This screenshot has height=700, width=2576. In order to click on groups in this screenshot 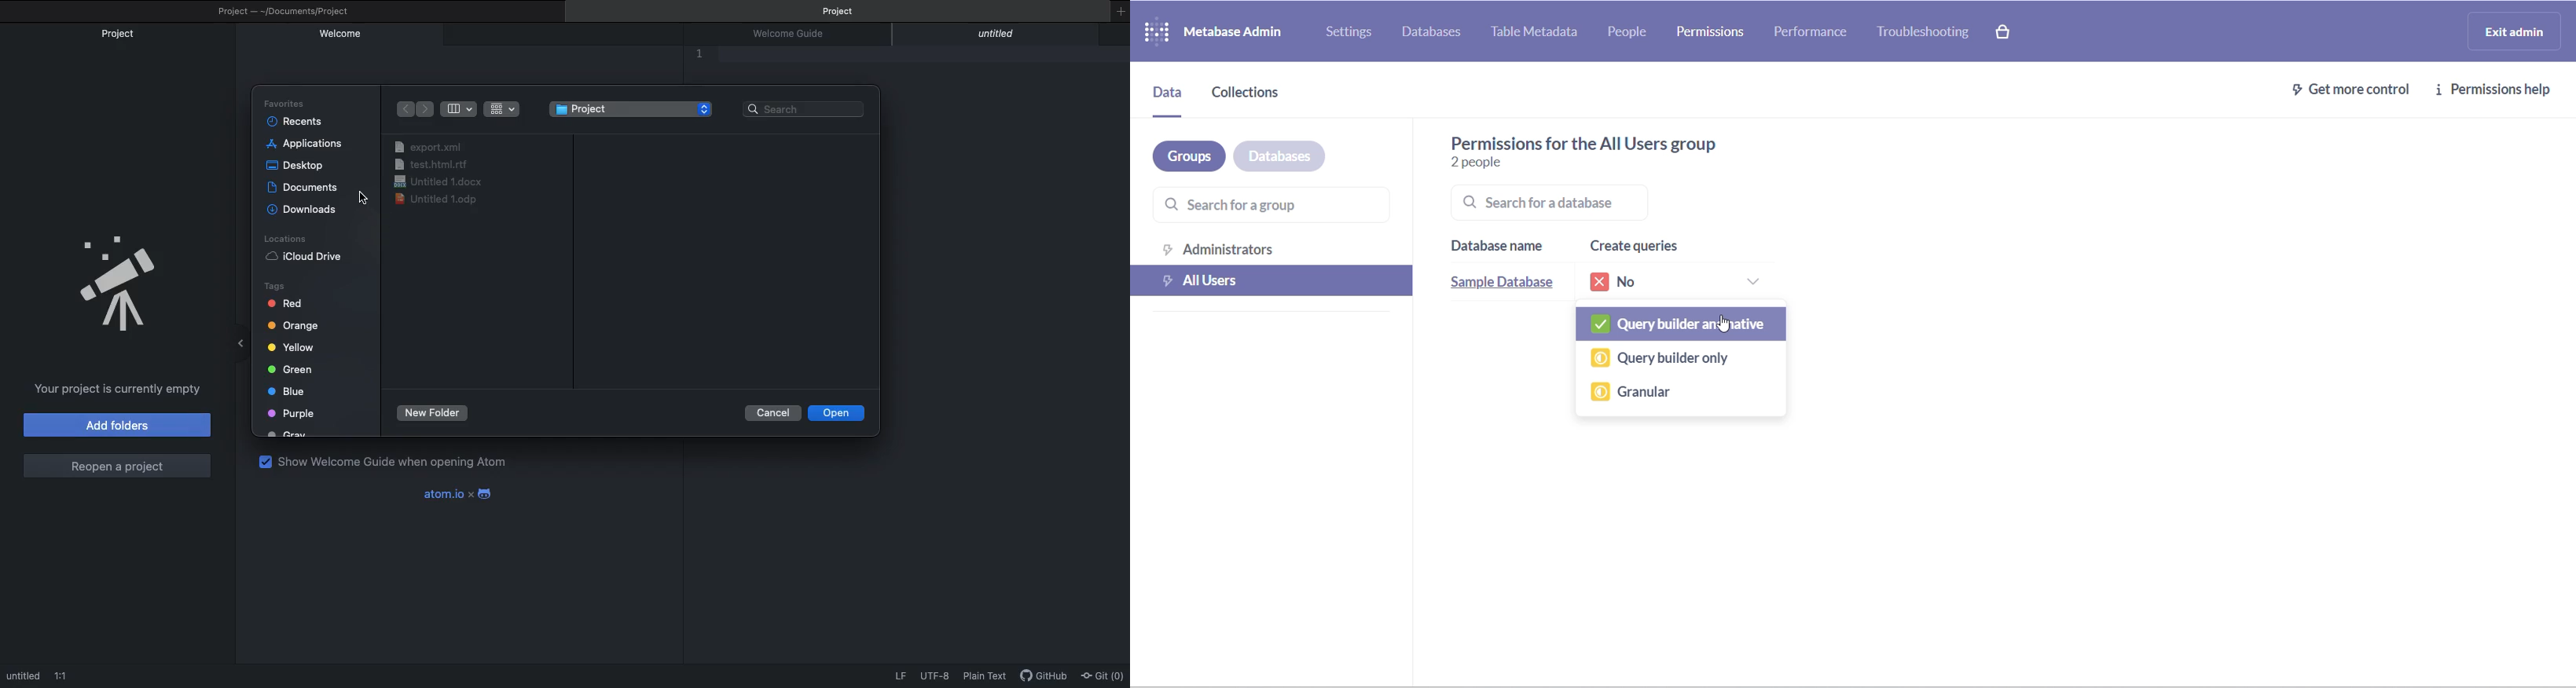, I will do `click(1184, 158)`.